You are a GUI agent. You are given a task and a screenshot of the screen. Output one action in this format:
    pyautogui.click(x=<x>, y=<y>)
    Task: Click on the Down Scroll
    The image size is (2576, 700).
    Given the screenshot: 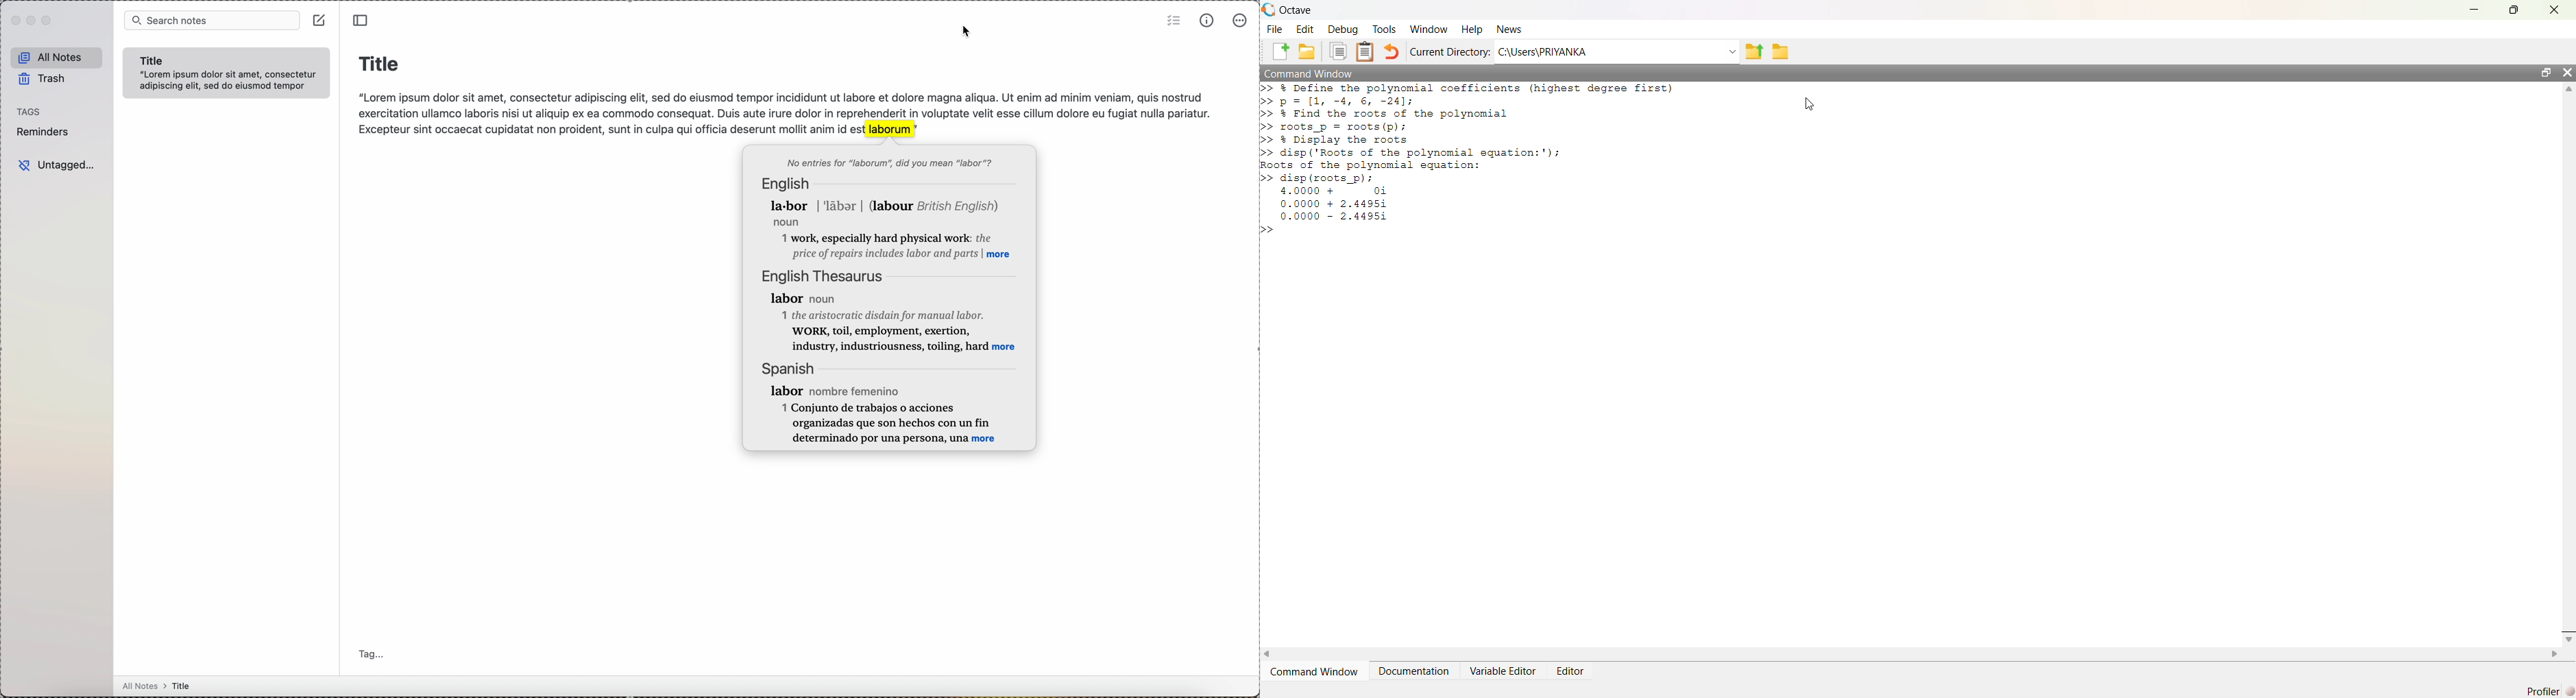 What is the action you would take?
    pyautogui.click(x=2568, y=640)
    